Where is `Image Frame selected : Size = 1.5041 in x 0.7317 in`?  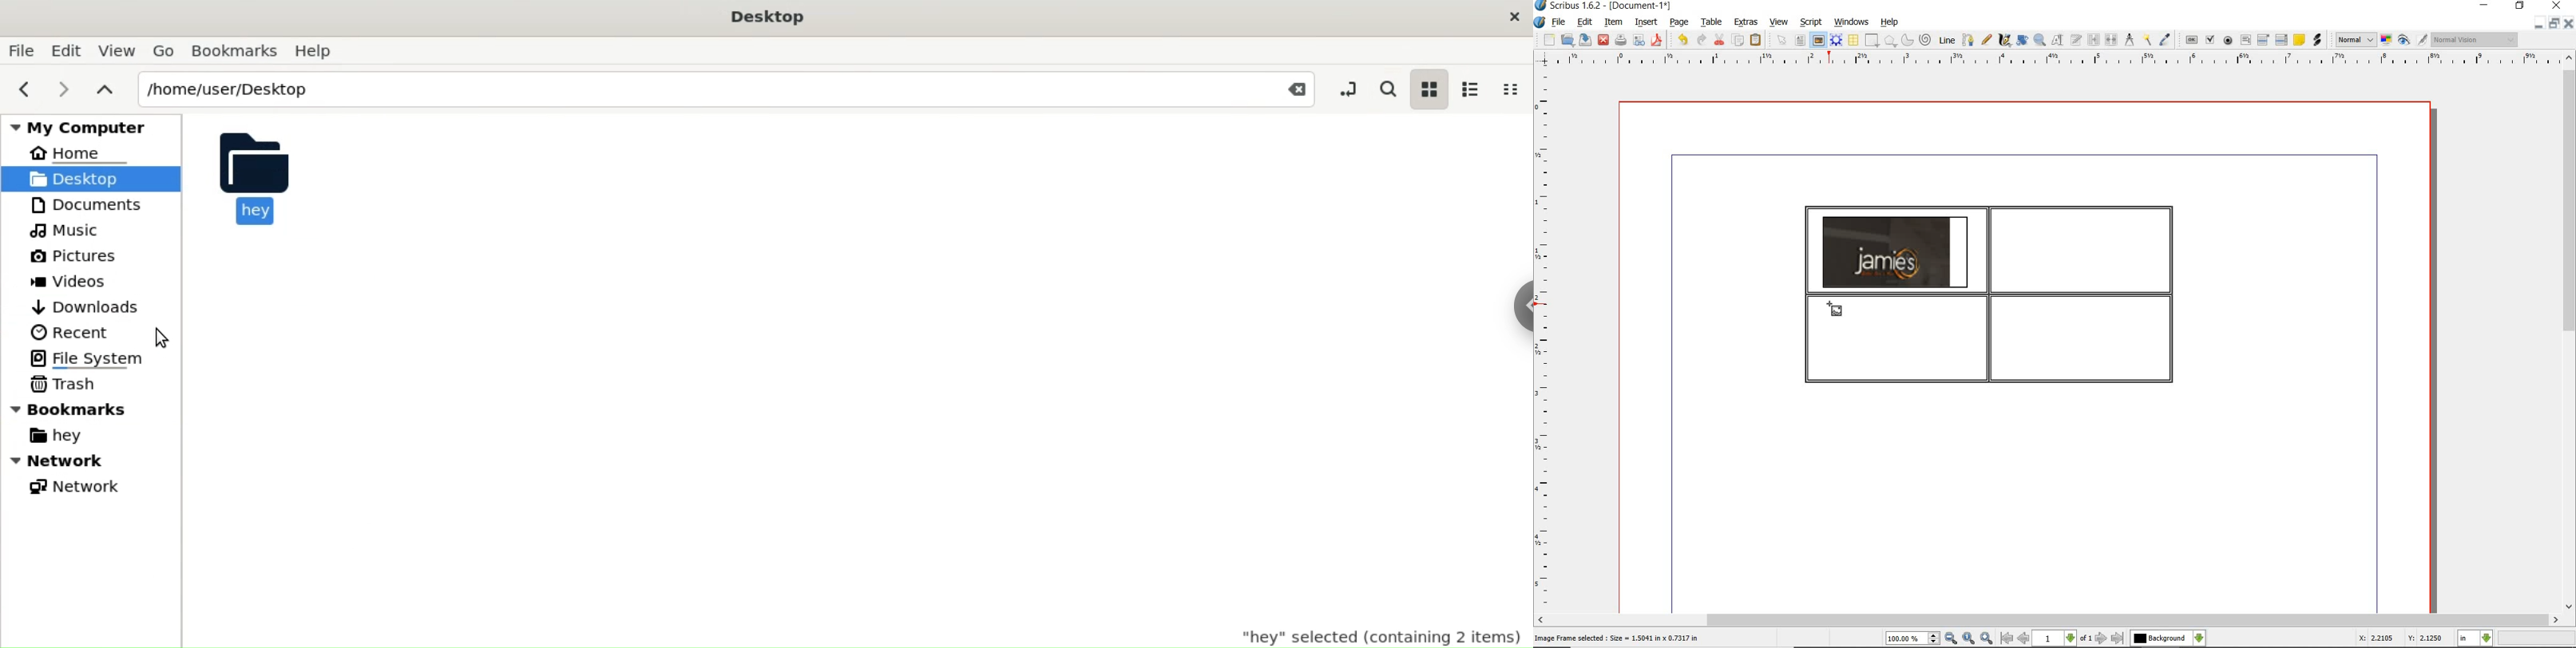
Image Frame selected : Size = 1.5041 in x 0.7317 in is located at coordinates (1617, 637).